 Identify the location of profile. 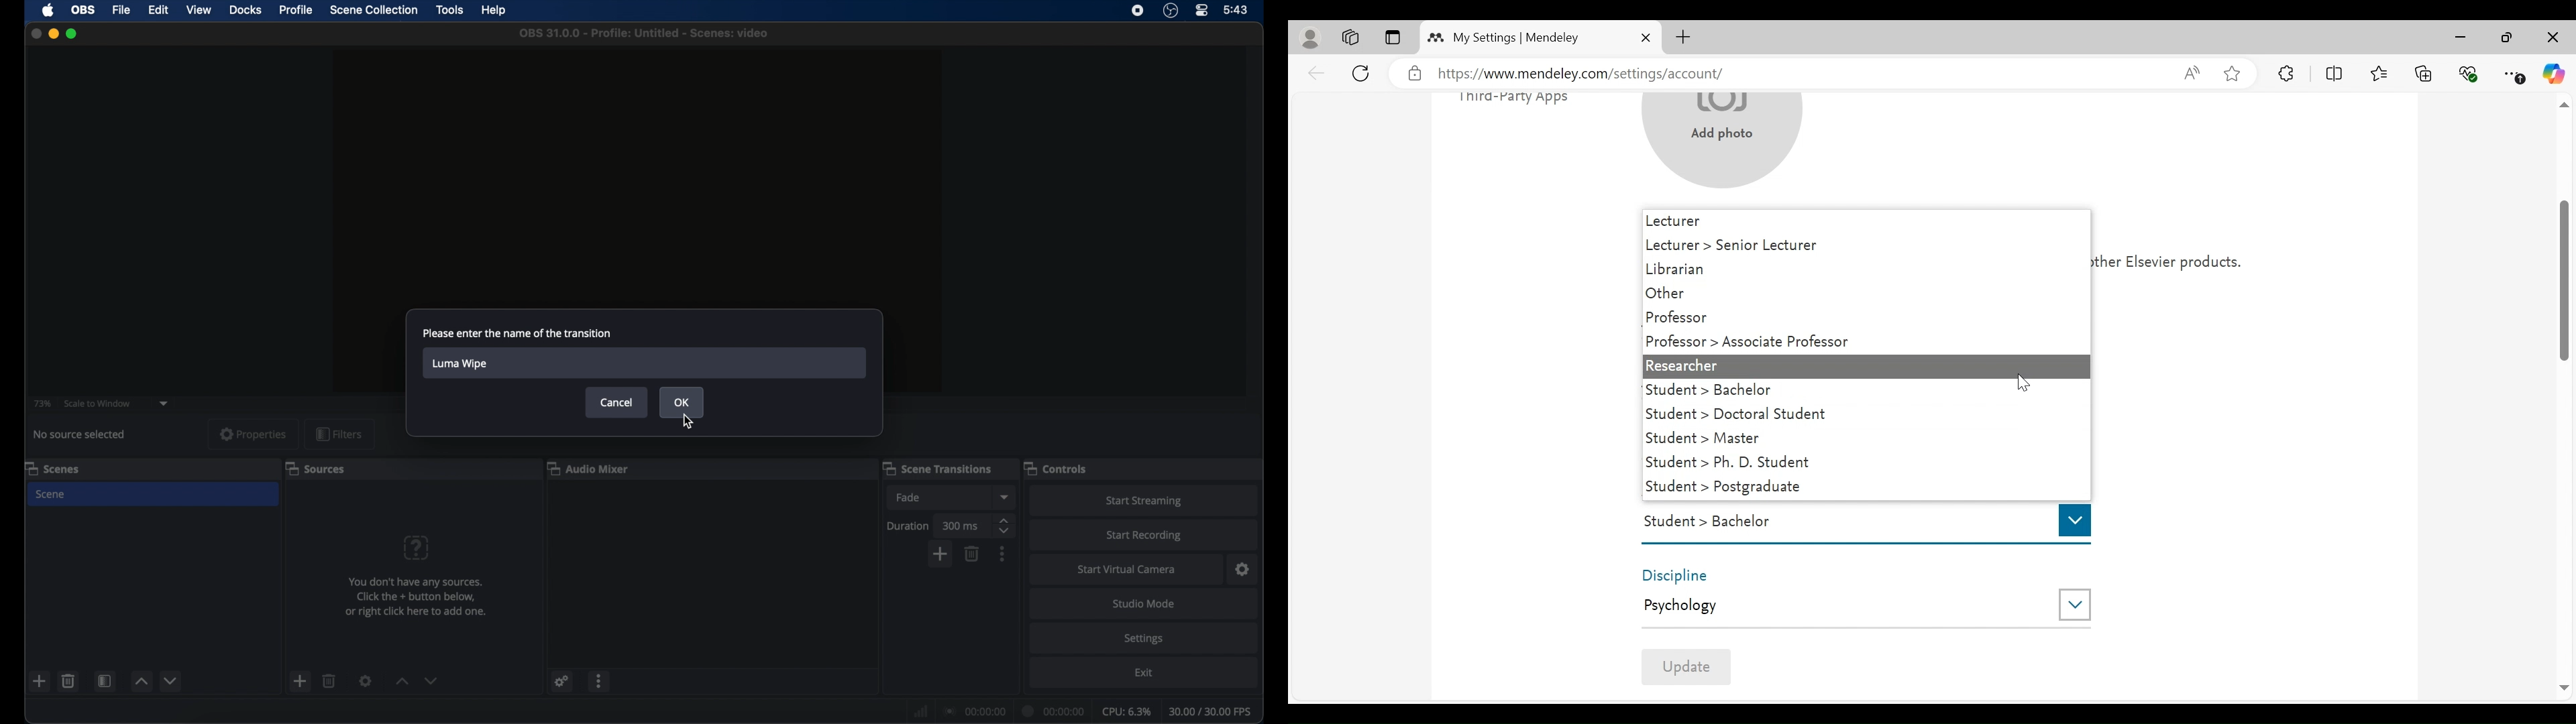
(297, 10).